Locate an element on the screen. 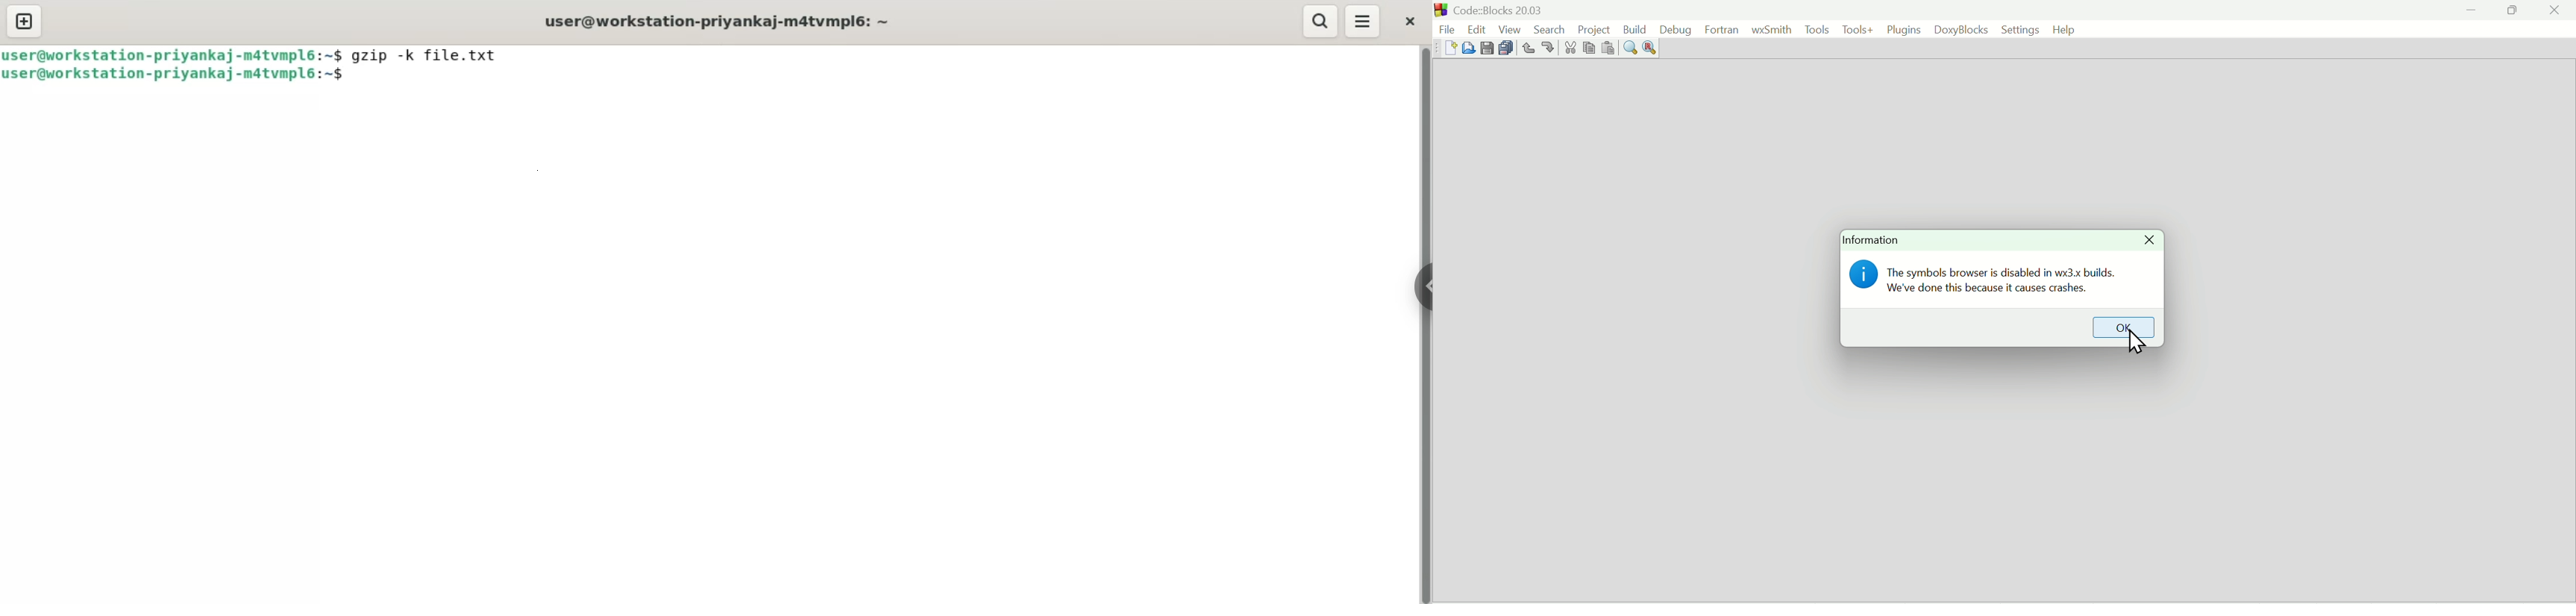 The height and width of the screenshot is (616, 2576).  user@workstation-priyanka-m4tvmpl6:~ is located at coordinates (172, 76).